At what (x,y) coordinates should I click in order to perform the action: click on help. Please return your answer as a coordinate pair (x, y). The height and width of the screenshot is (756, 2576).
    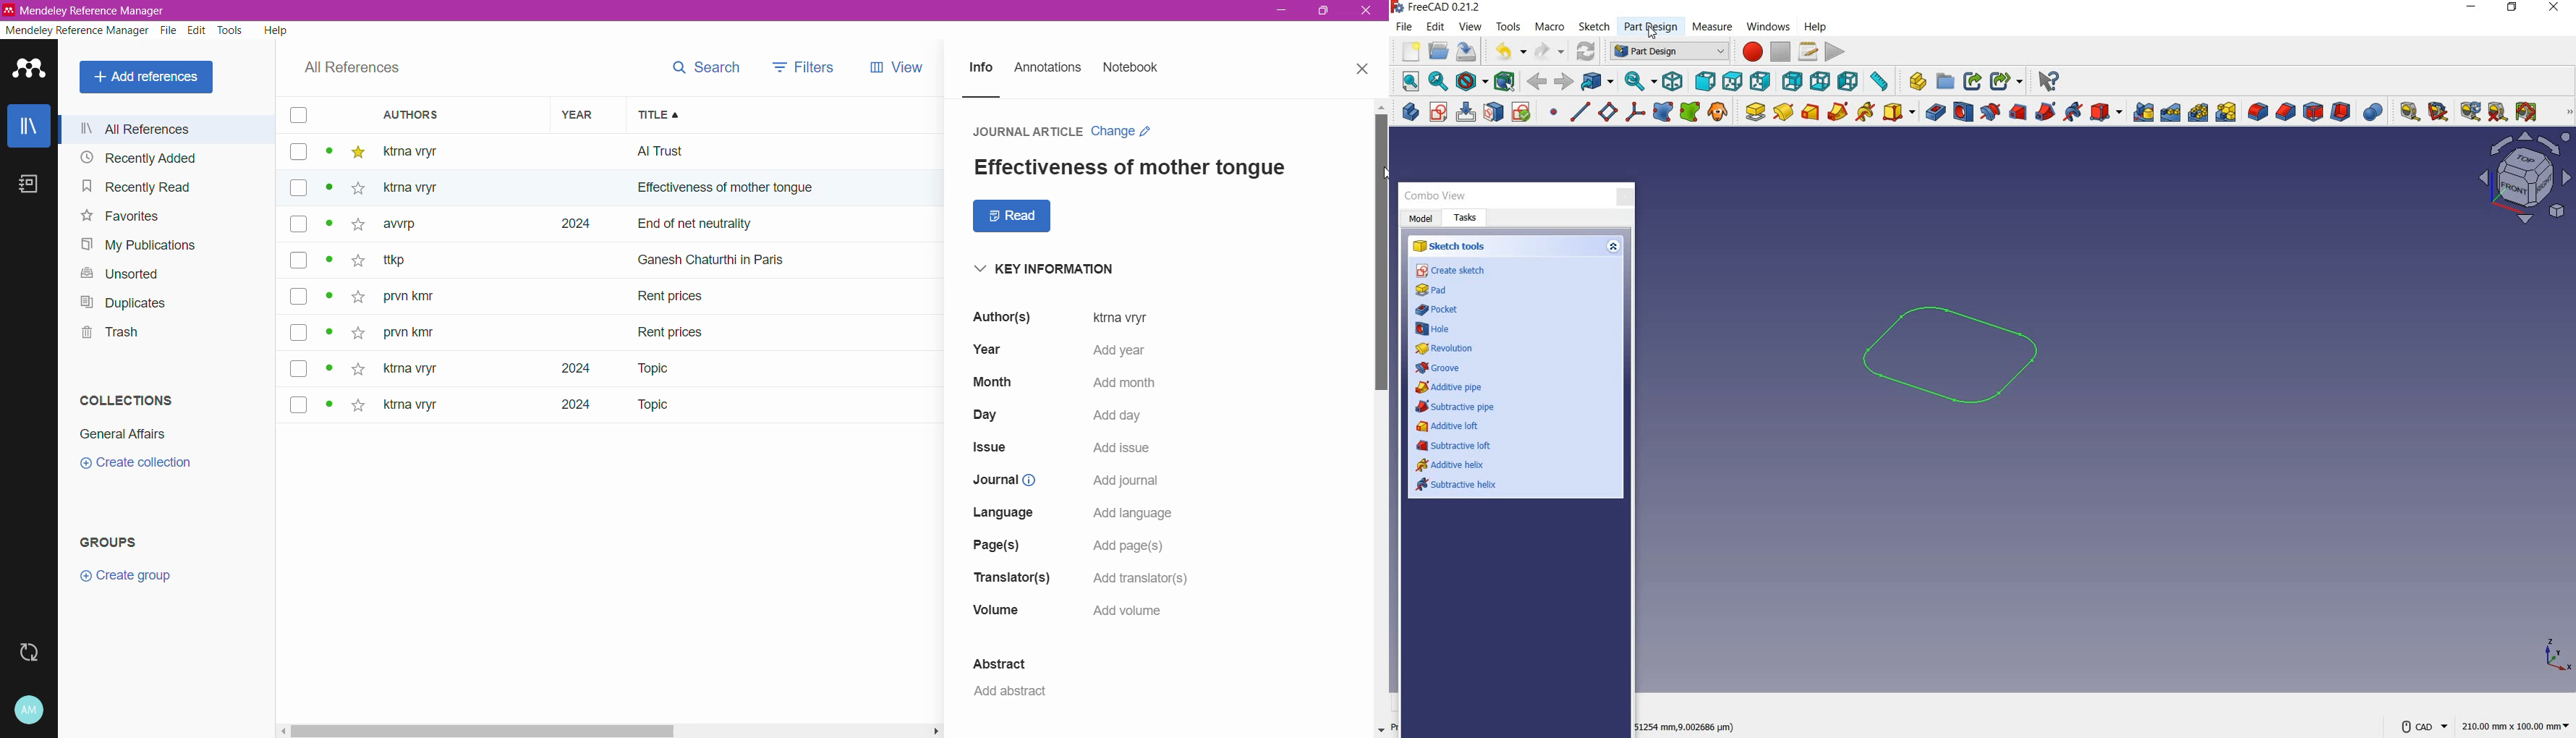
    Looking at the image, I should click on (1817, 26).